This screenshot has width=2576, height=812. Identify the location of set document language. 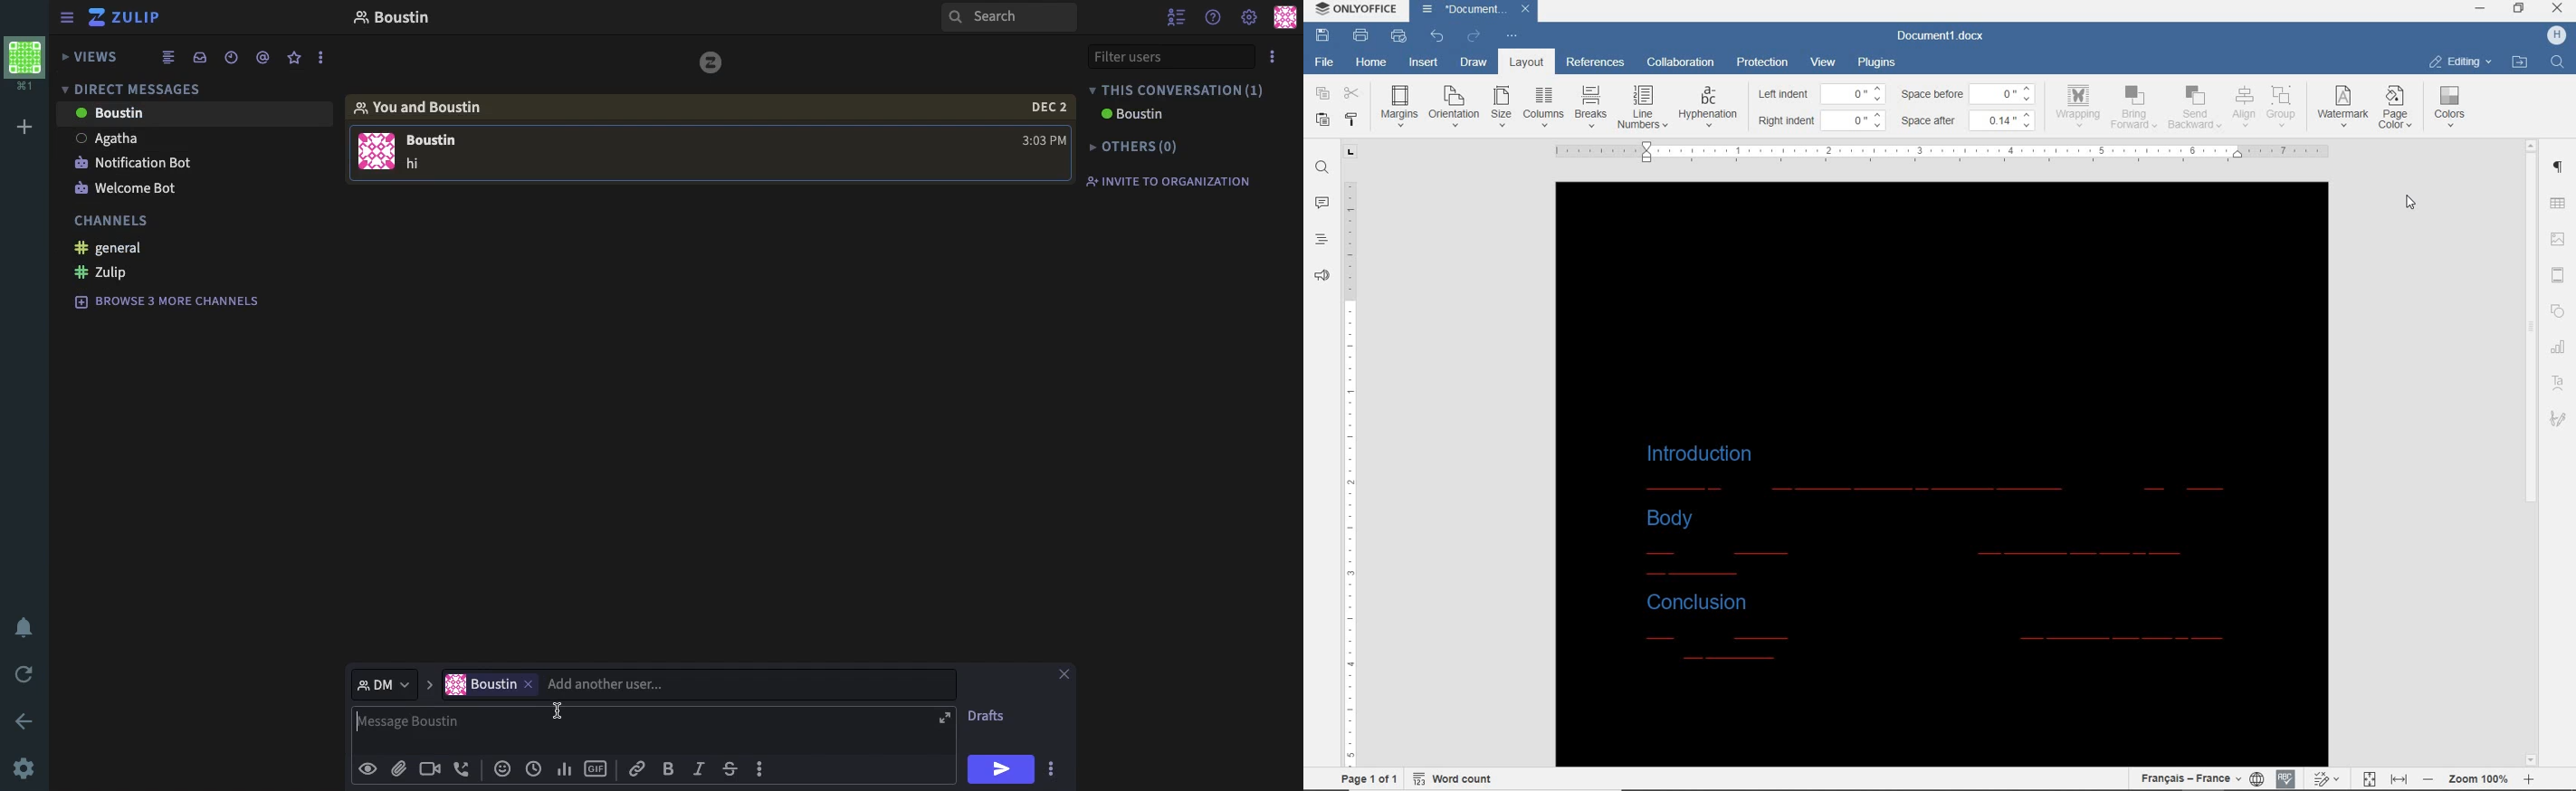
(2256, 776).